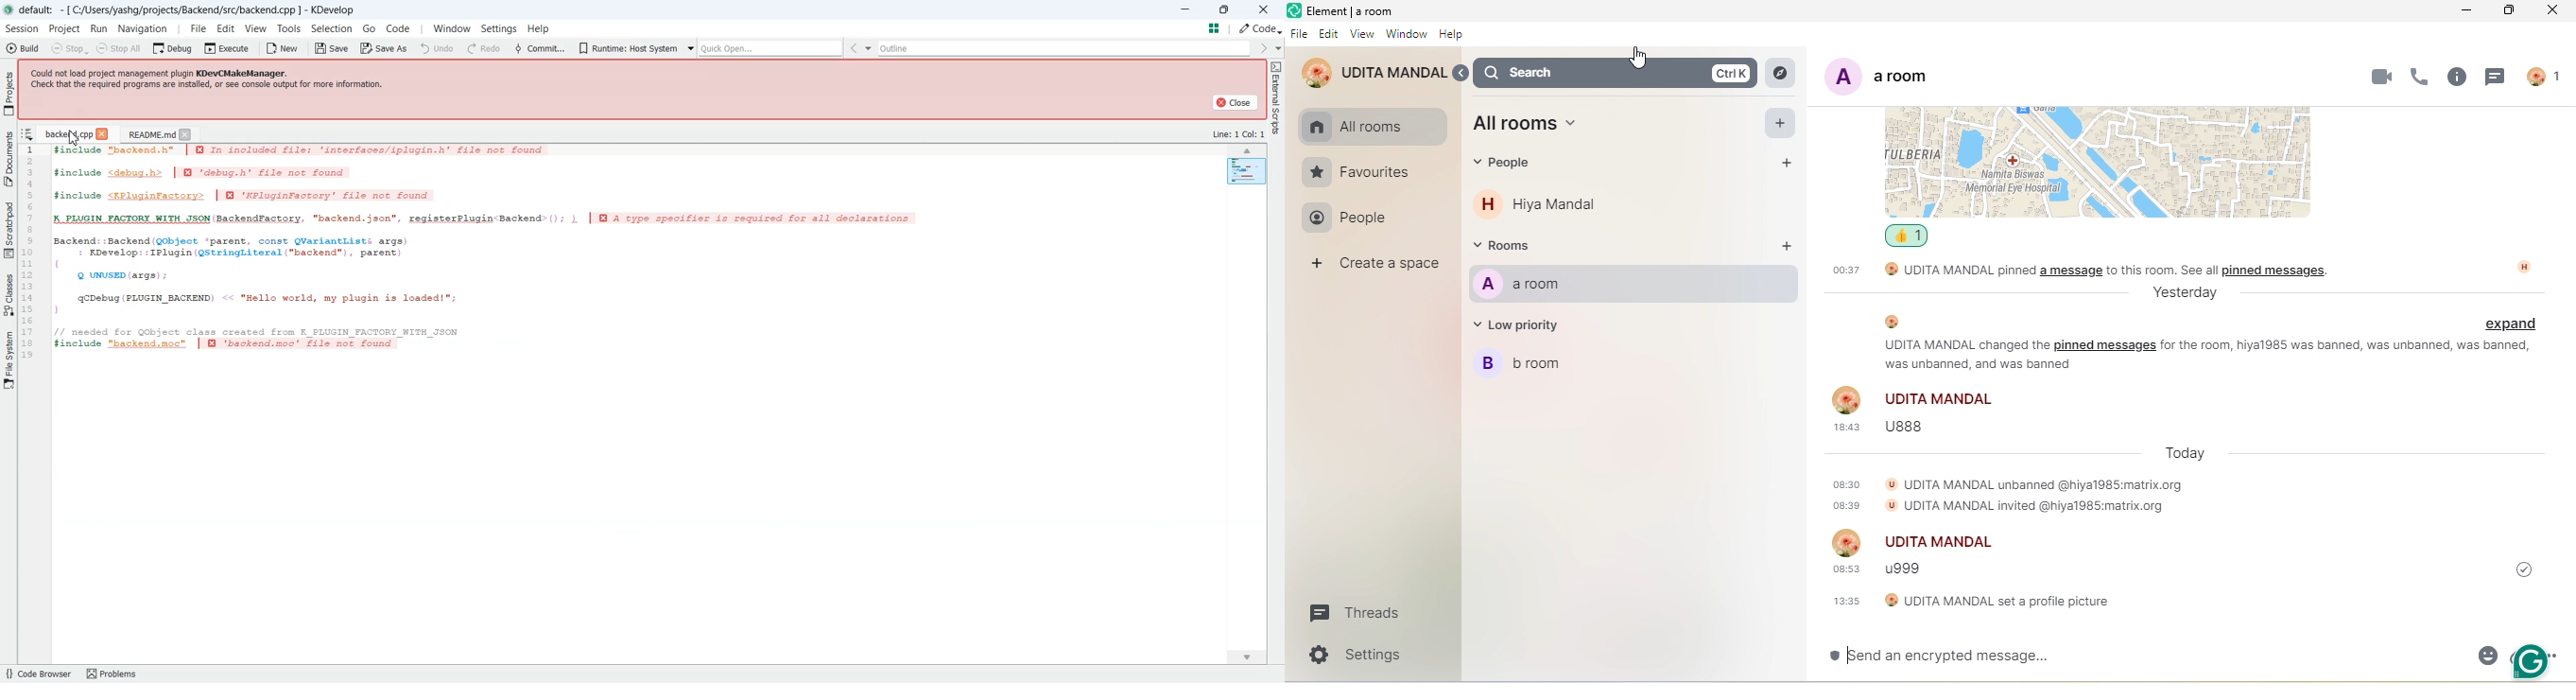  Describe the element at coordinates (449, 29) in the screenshot. I see `Window` at that location.